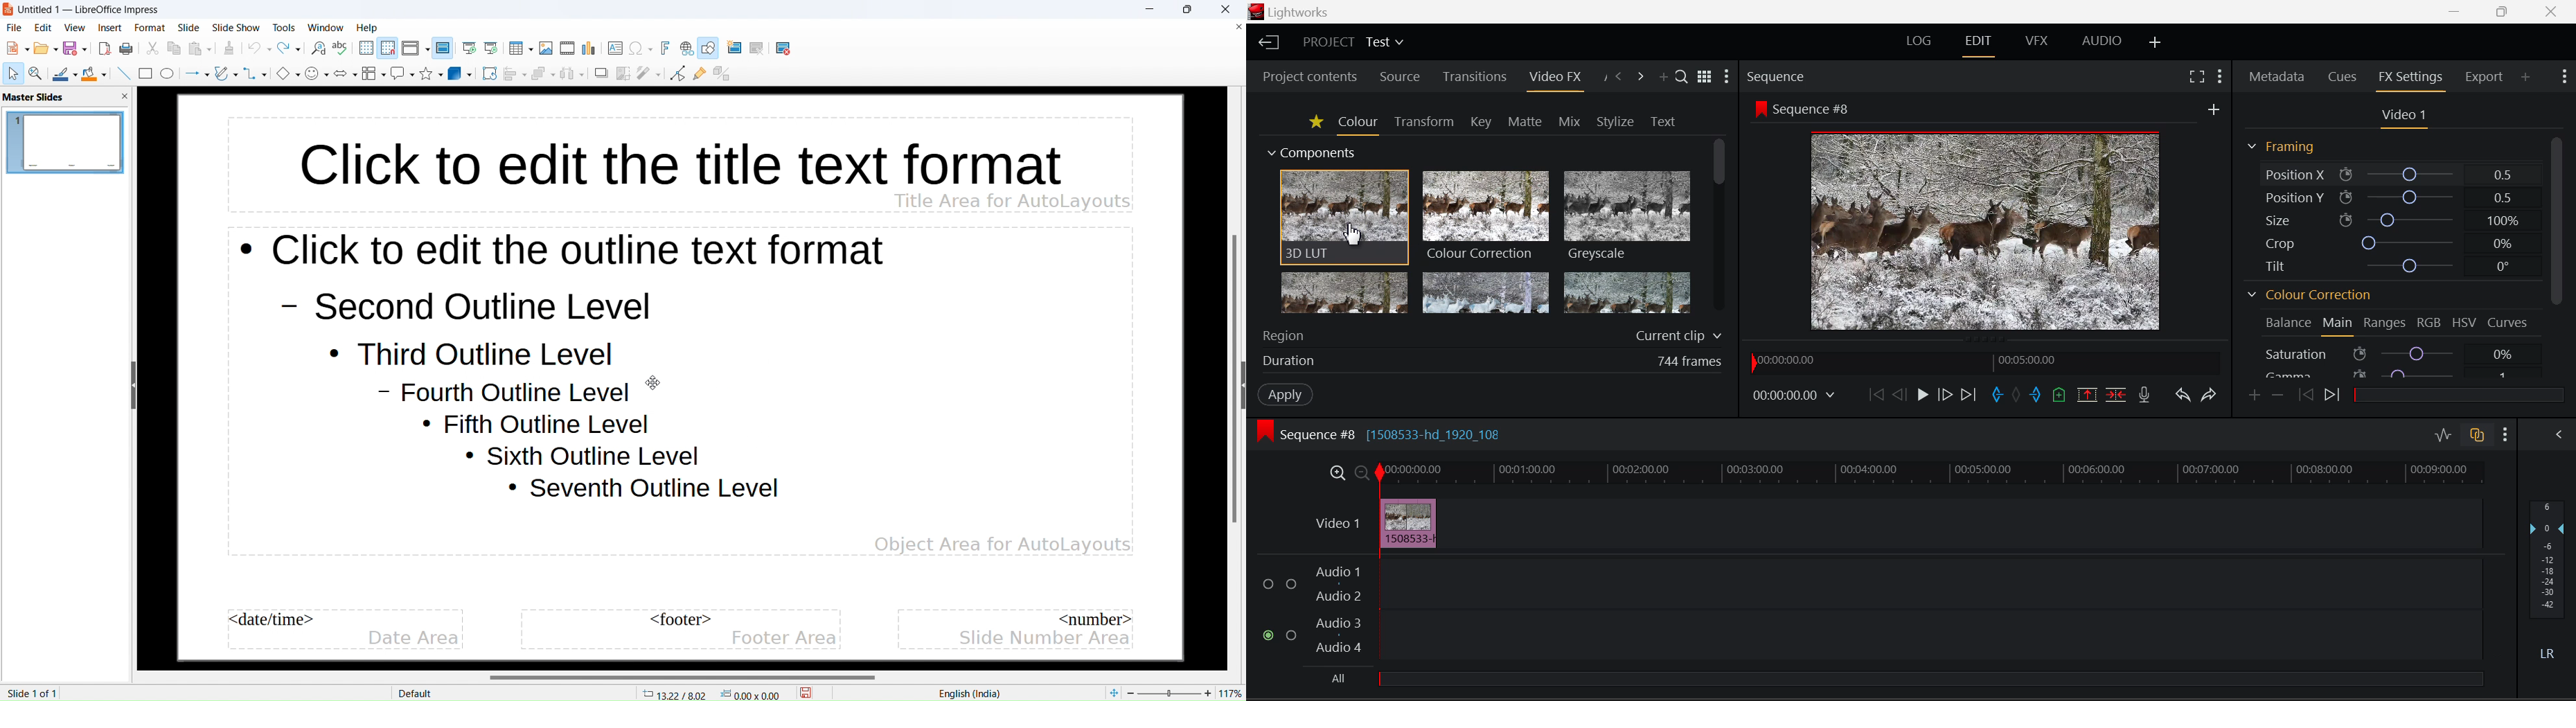  What do you see at coordinates (2280, 145) in the screenshot?
I see `Framing Section` at bounding box center [2280, 145].